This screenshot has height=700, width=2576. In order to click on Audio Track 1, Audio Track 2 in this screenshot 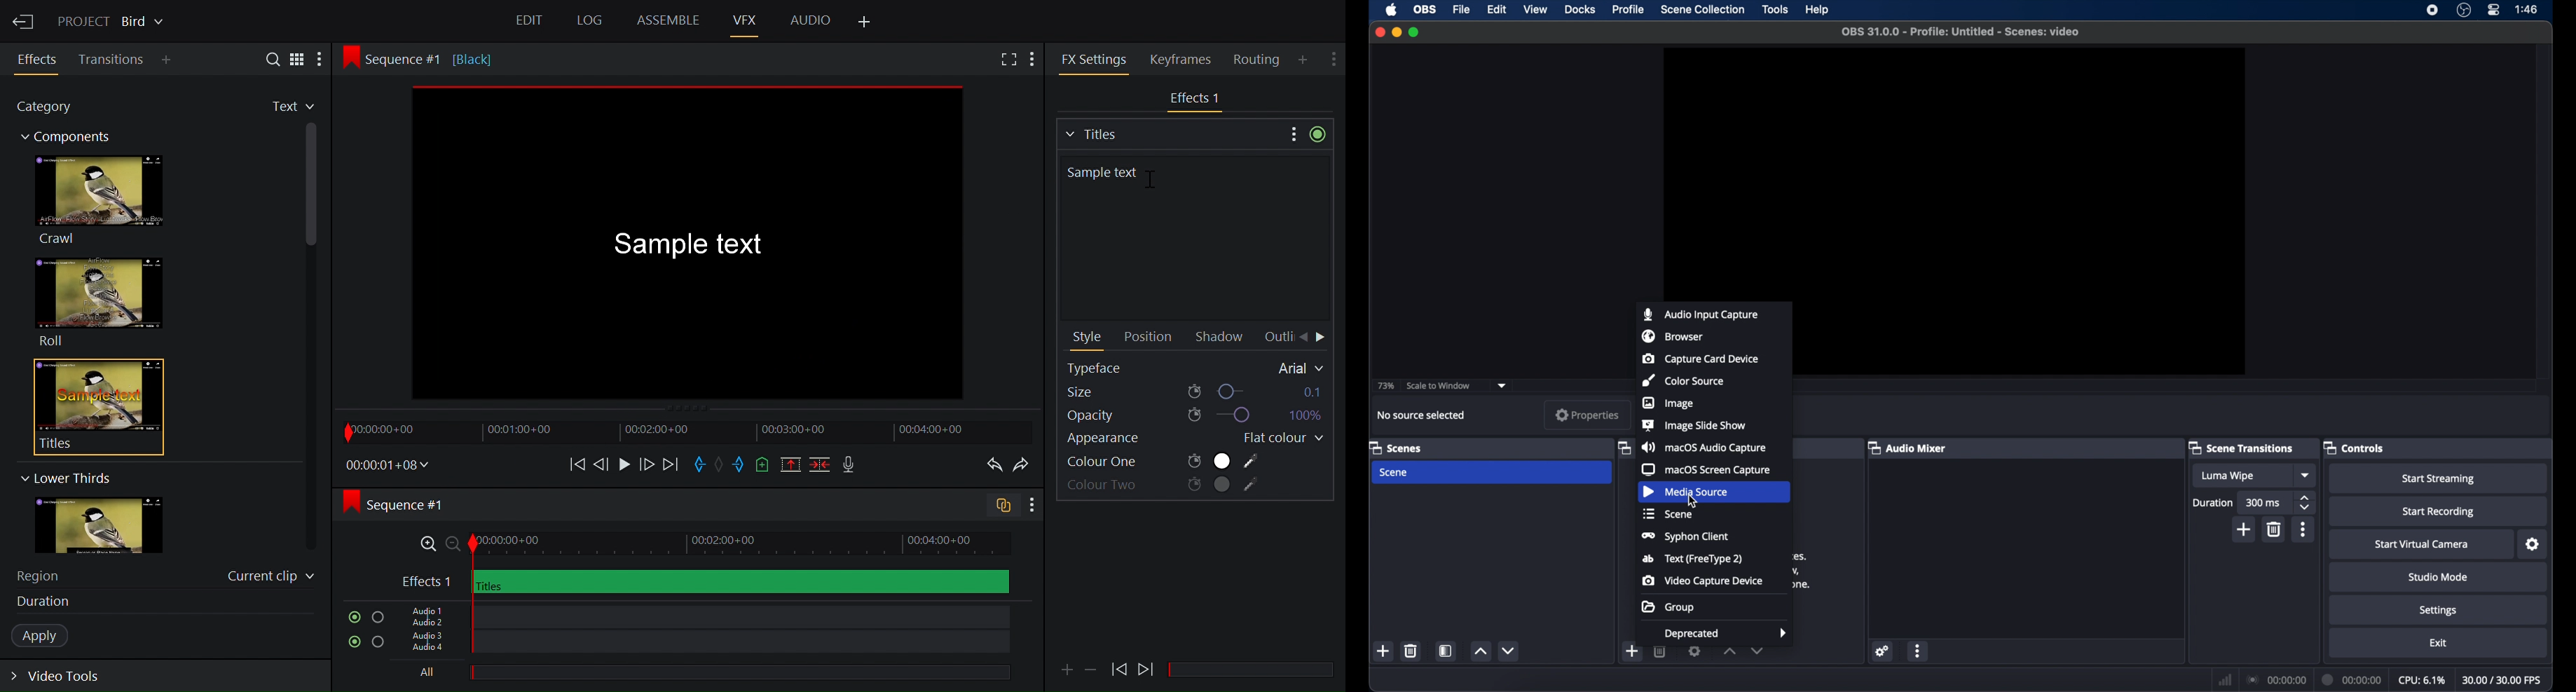, I will do `click(701, 615)`.